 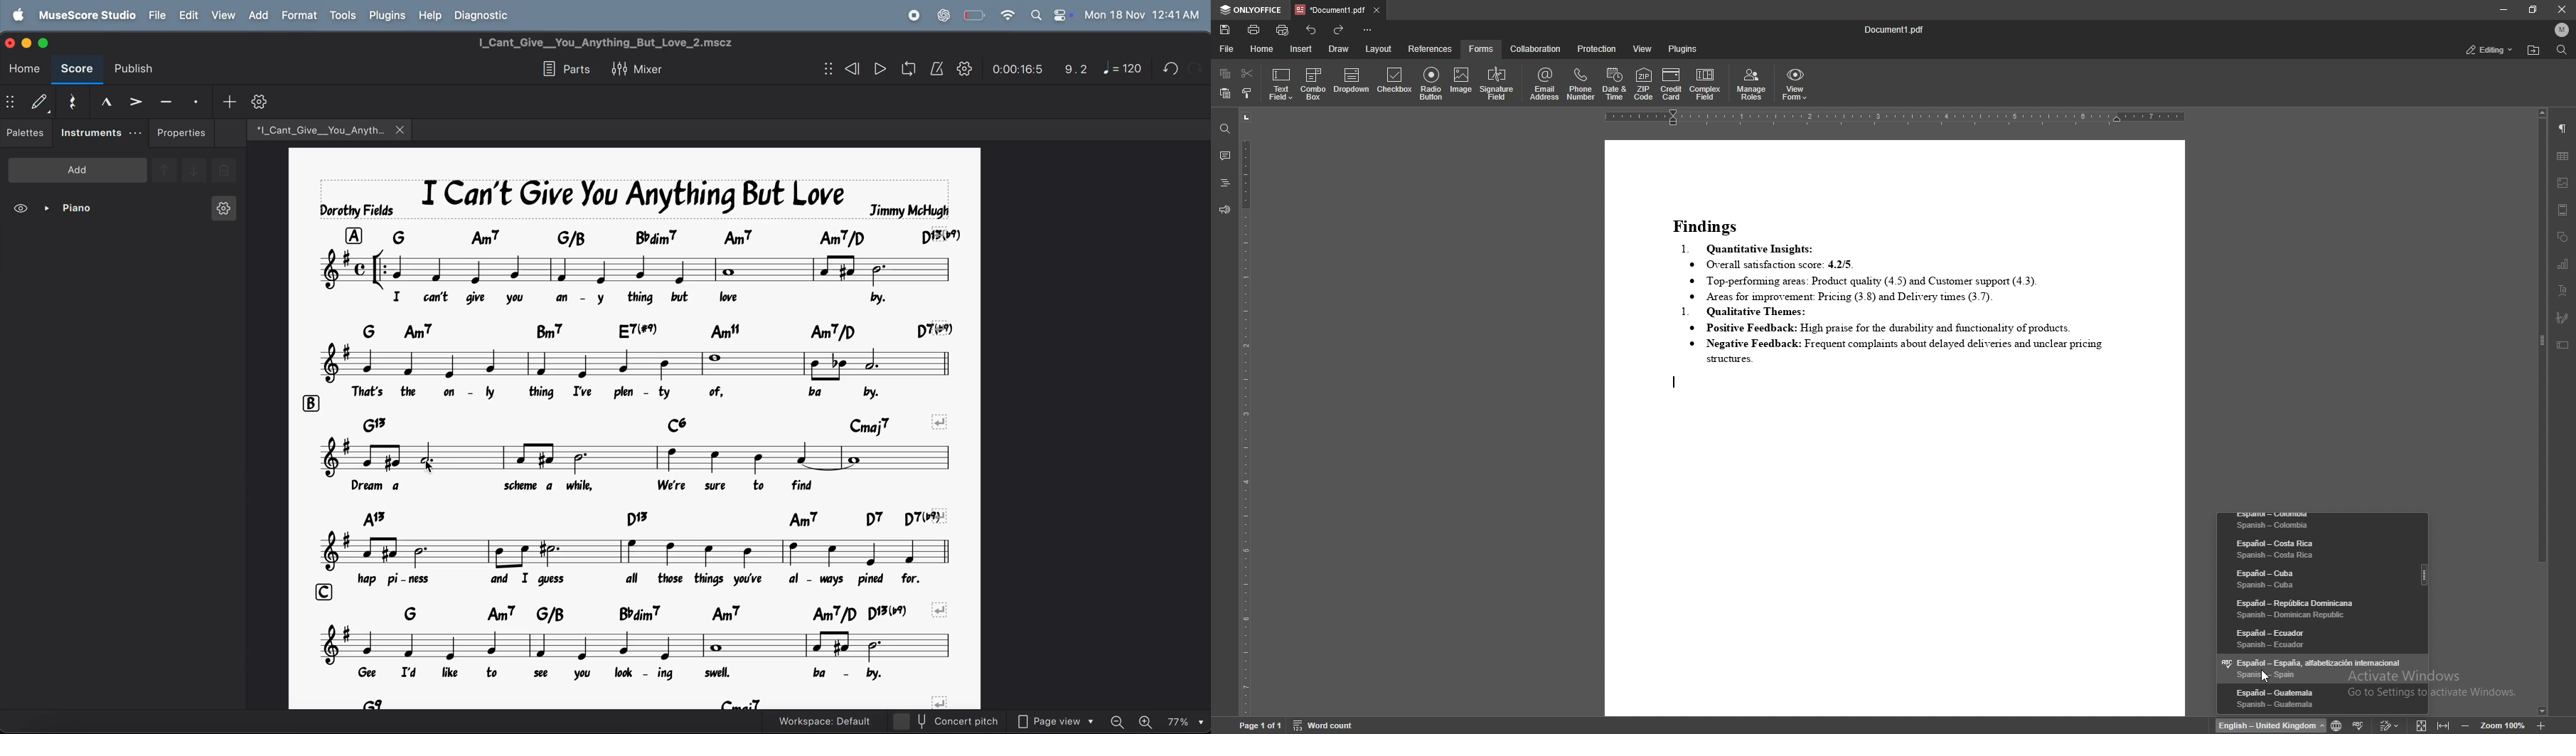 I want to click on comment, so click(x=1224, y=155).